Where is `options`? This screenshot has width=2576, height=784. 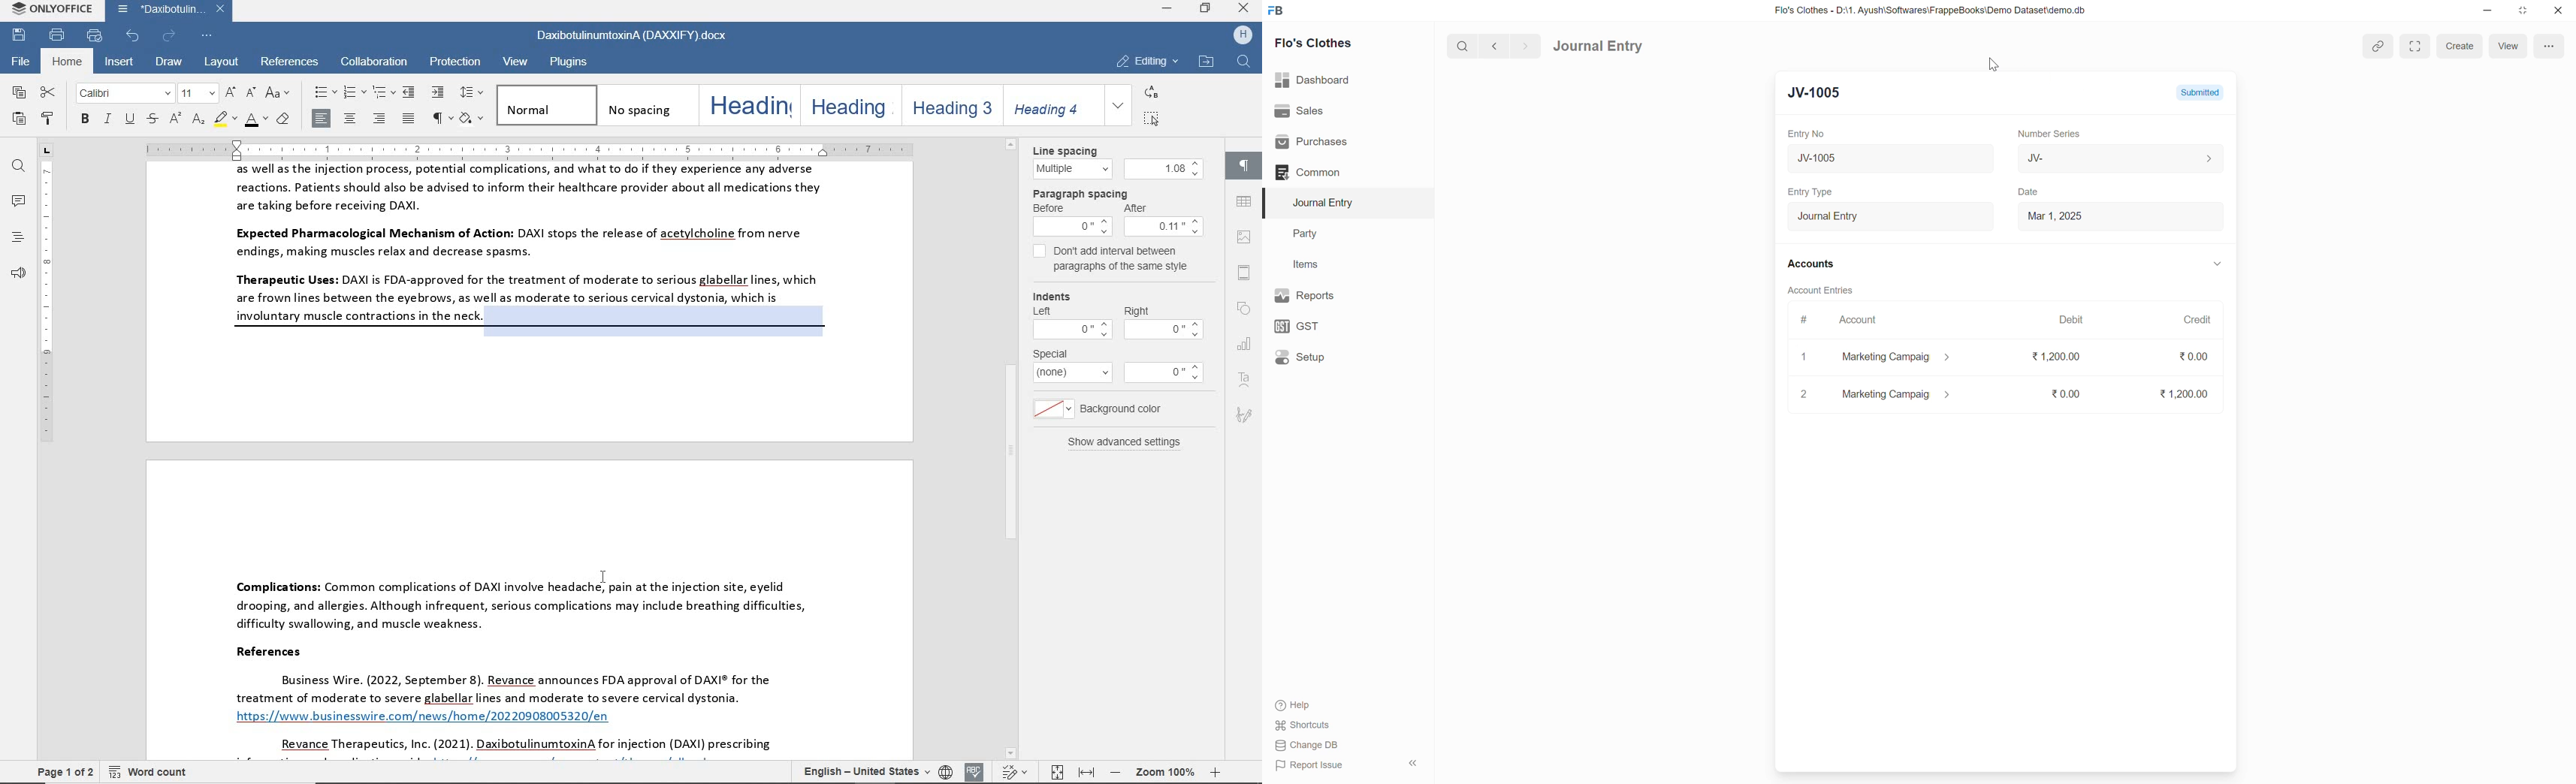 options is located at coordinates (2548, 45).